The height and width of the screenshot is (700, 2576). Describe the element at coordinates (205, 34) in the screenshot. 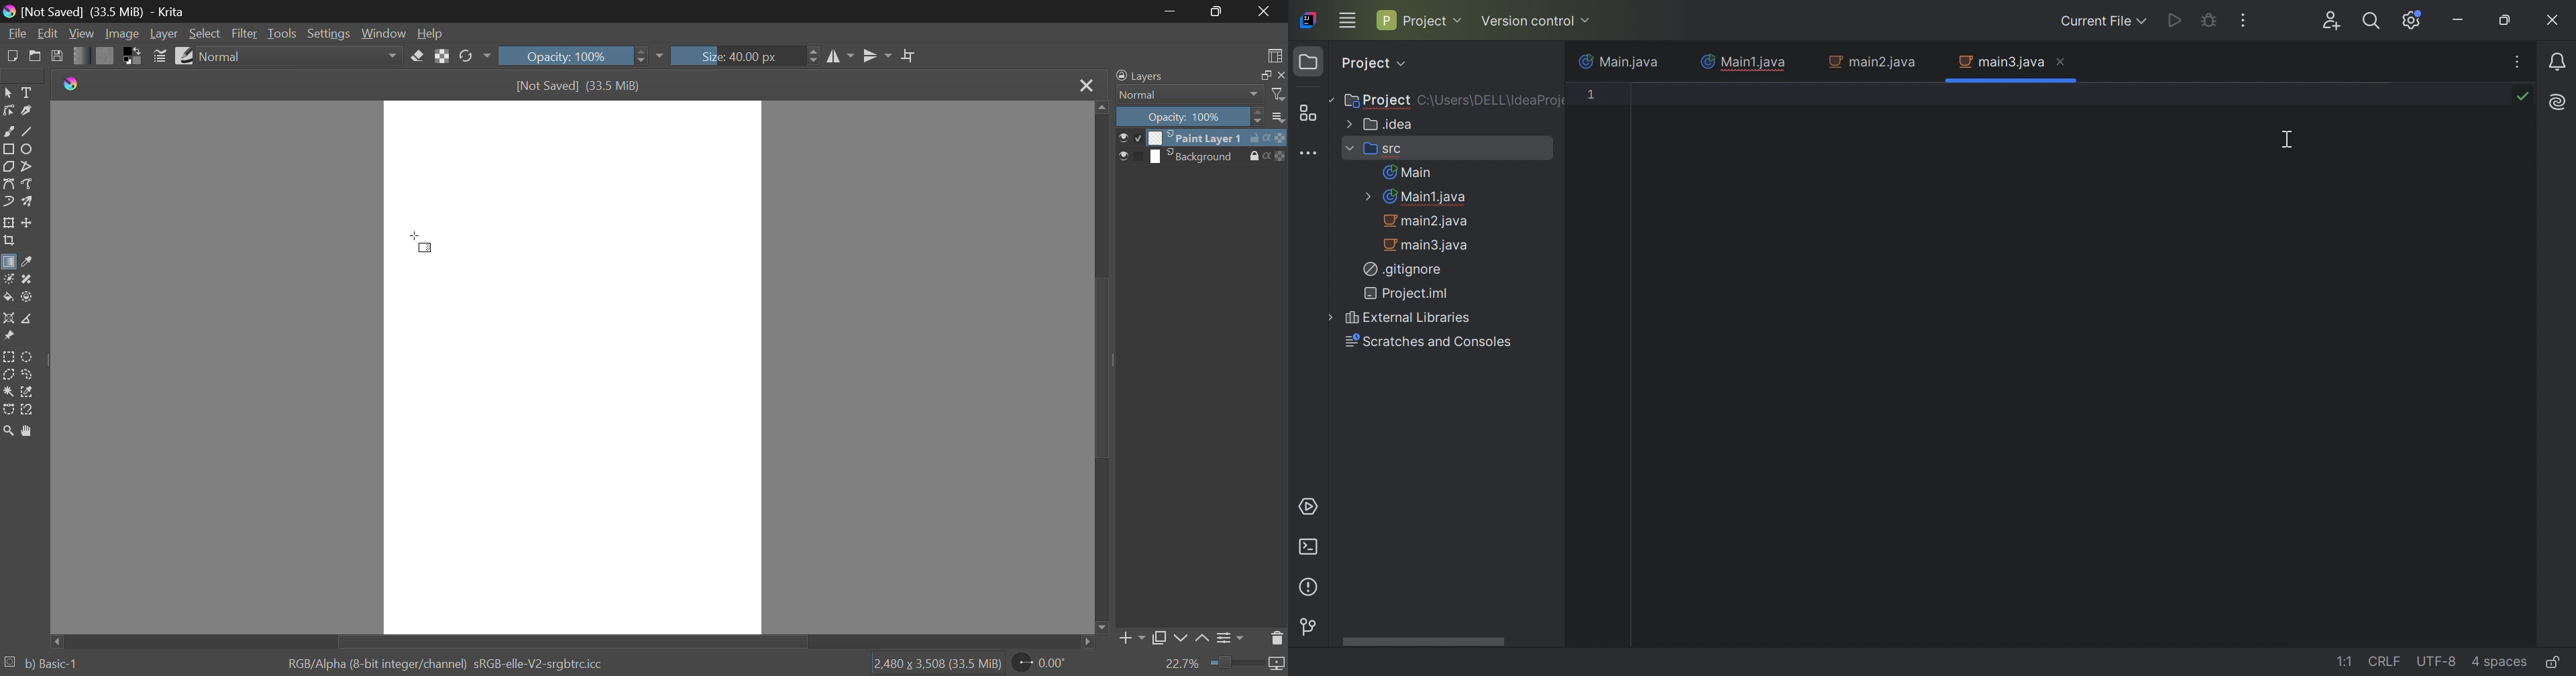

I see `Select` at that location.